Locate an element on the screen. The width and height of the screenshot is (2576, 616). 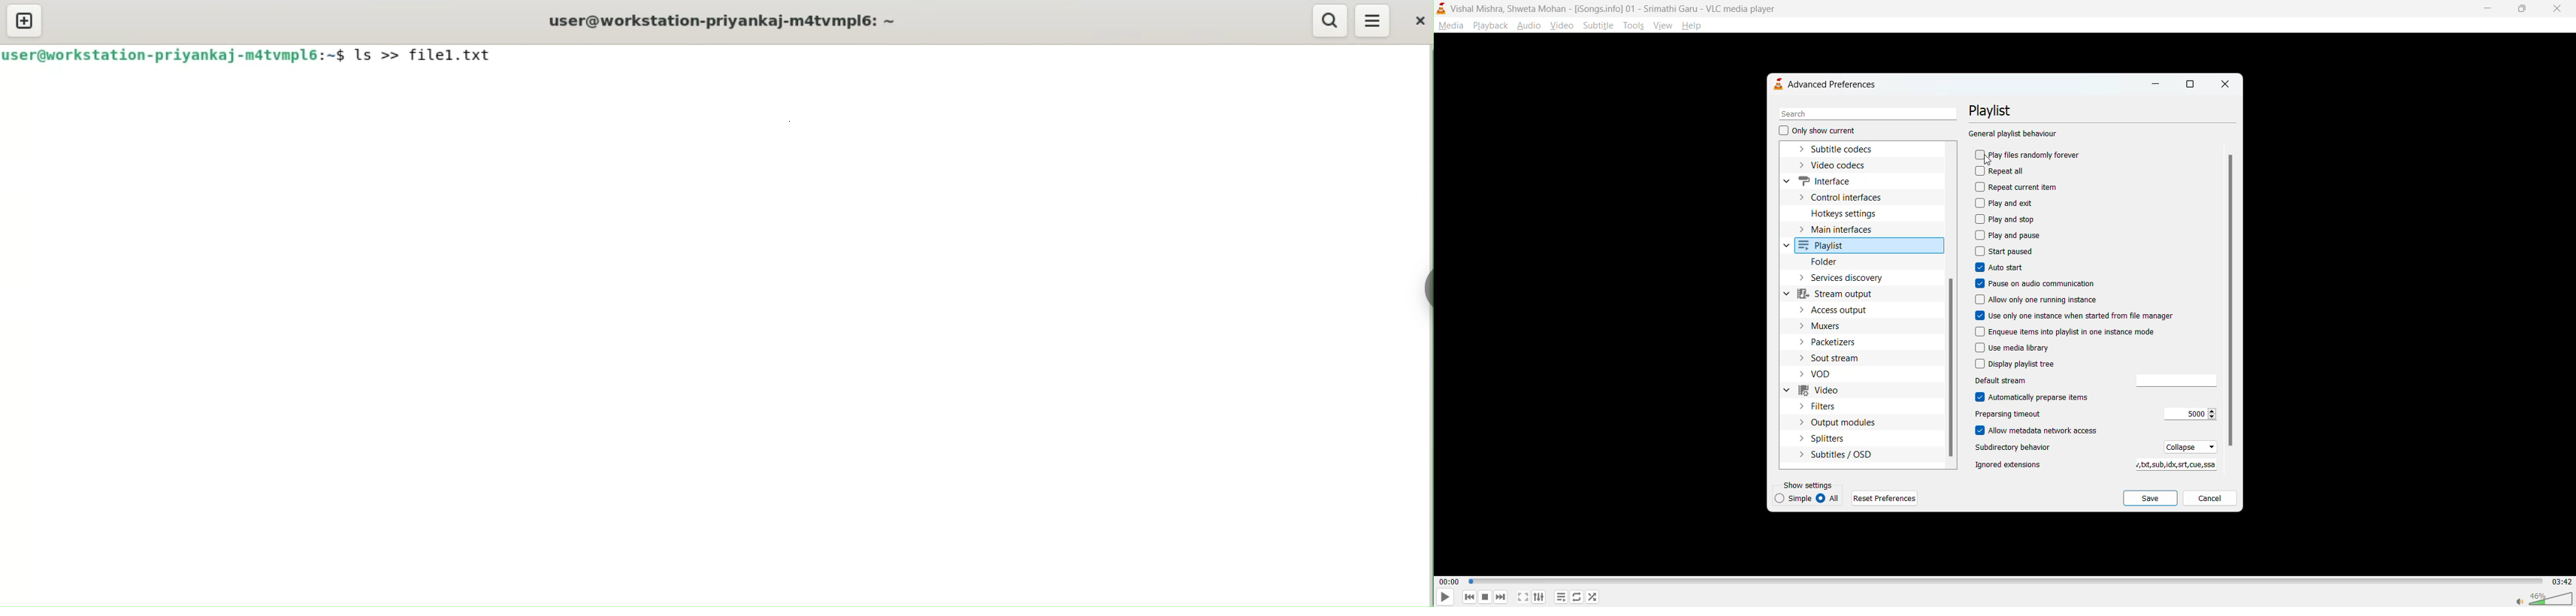
next is located at coordinates (1500, 595).